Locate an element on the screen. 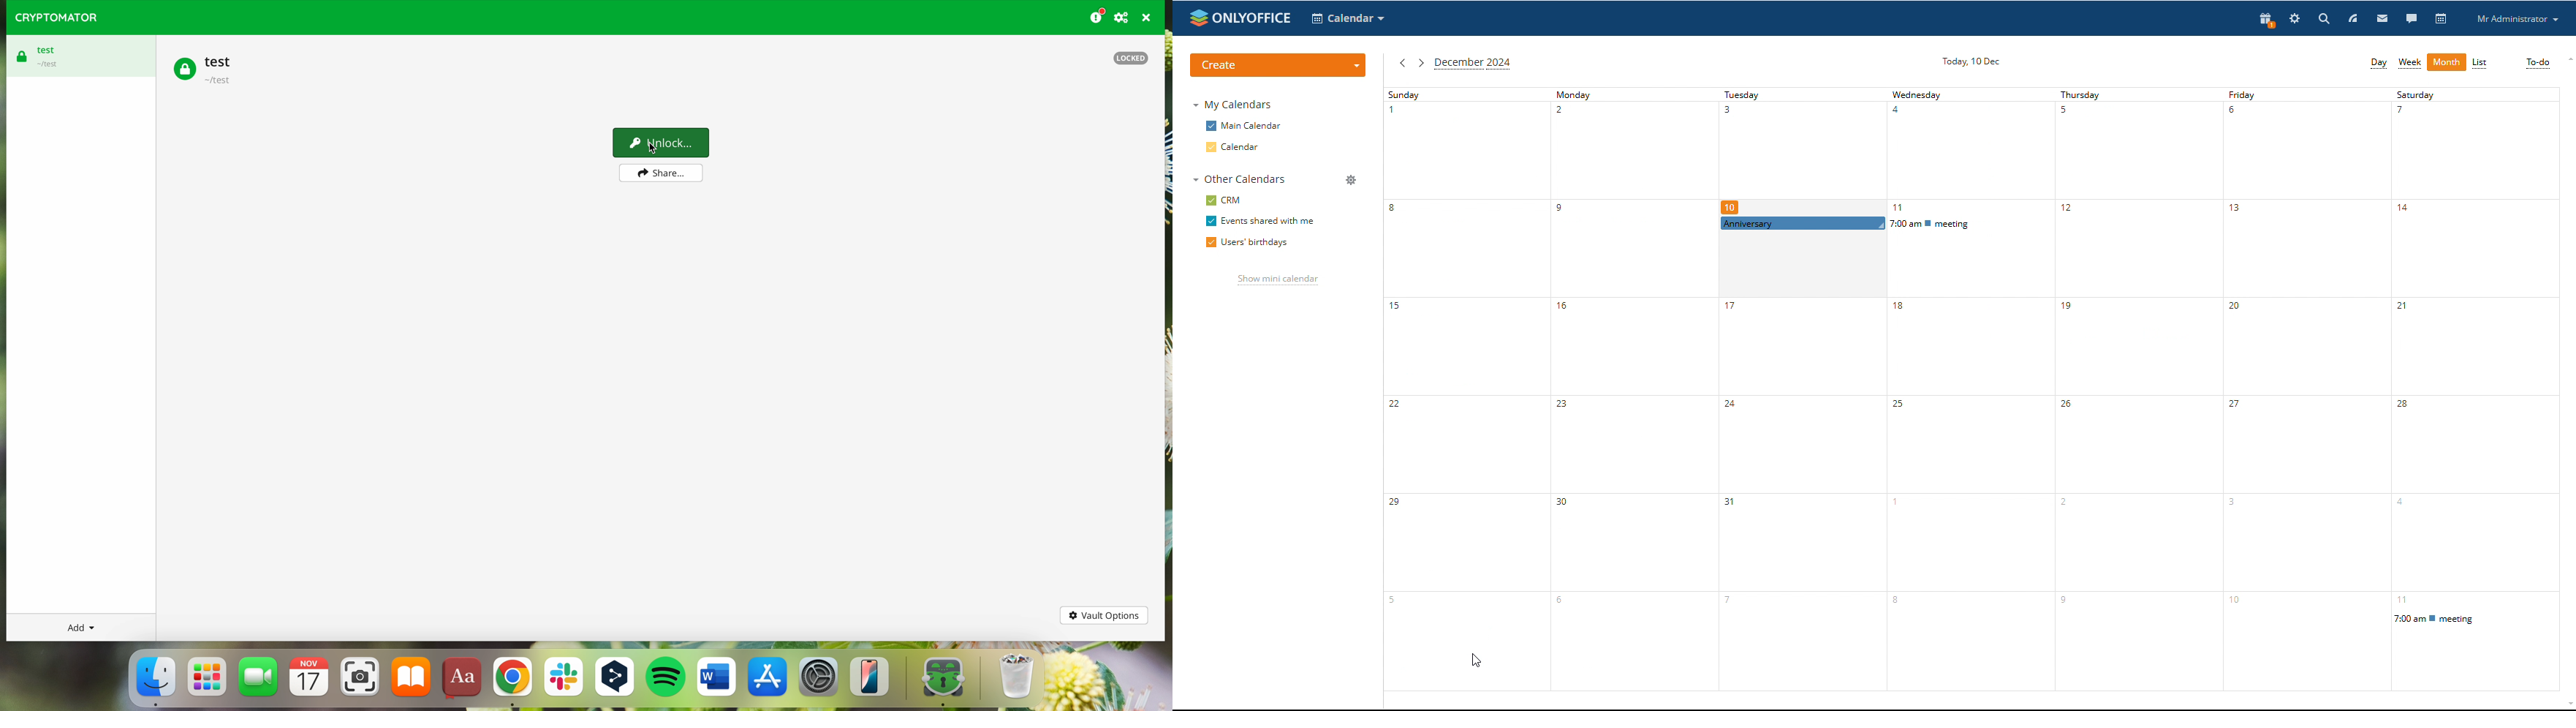 The height and width of the screenshot is (728, 2576). main calendars is located at coordinates (1243, 125).